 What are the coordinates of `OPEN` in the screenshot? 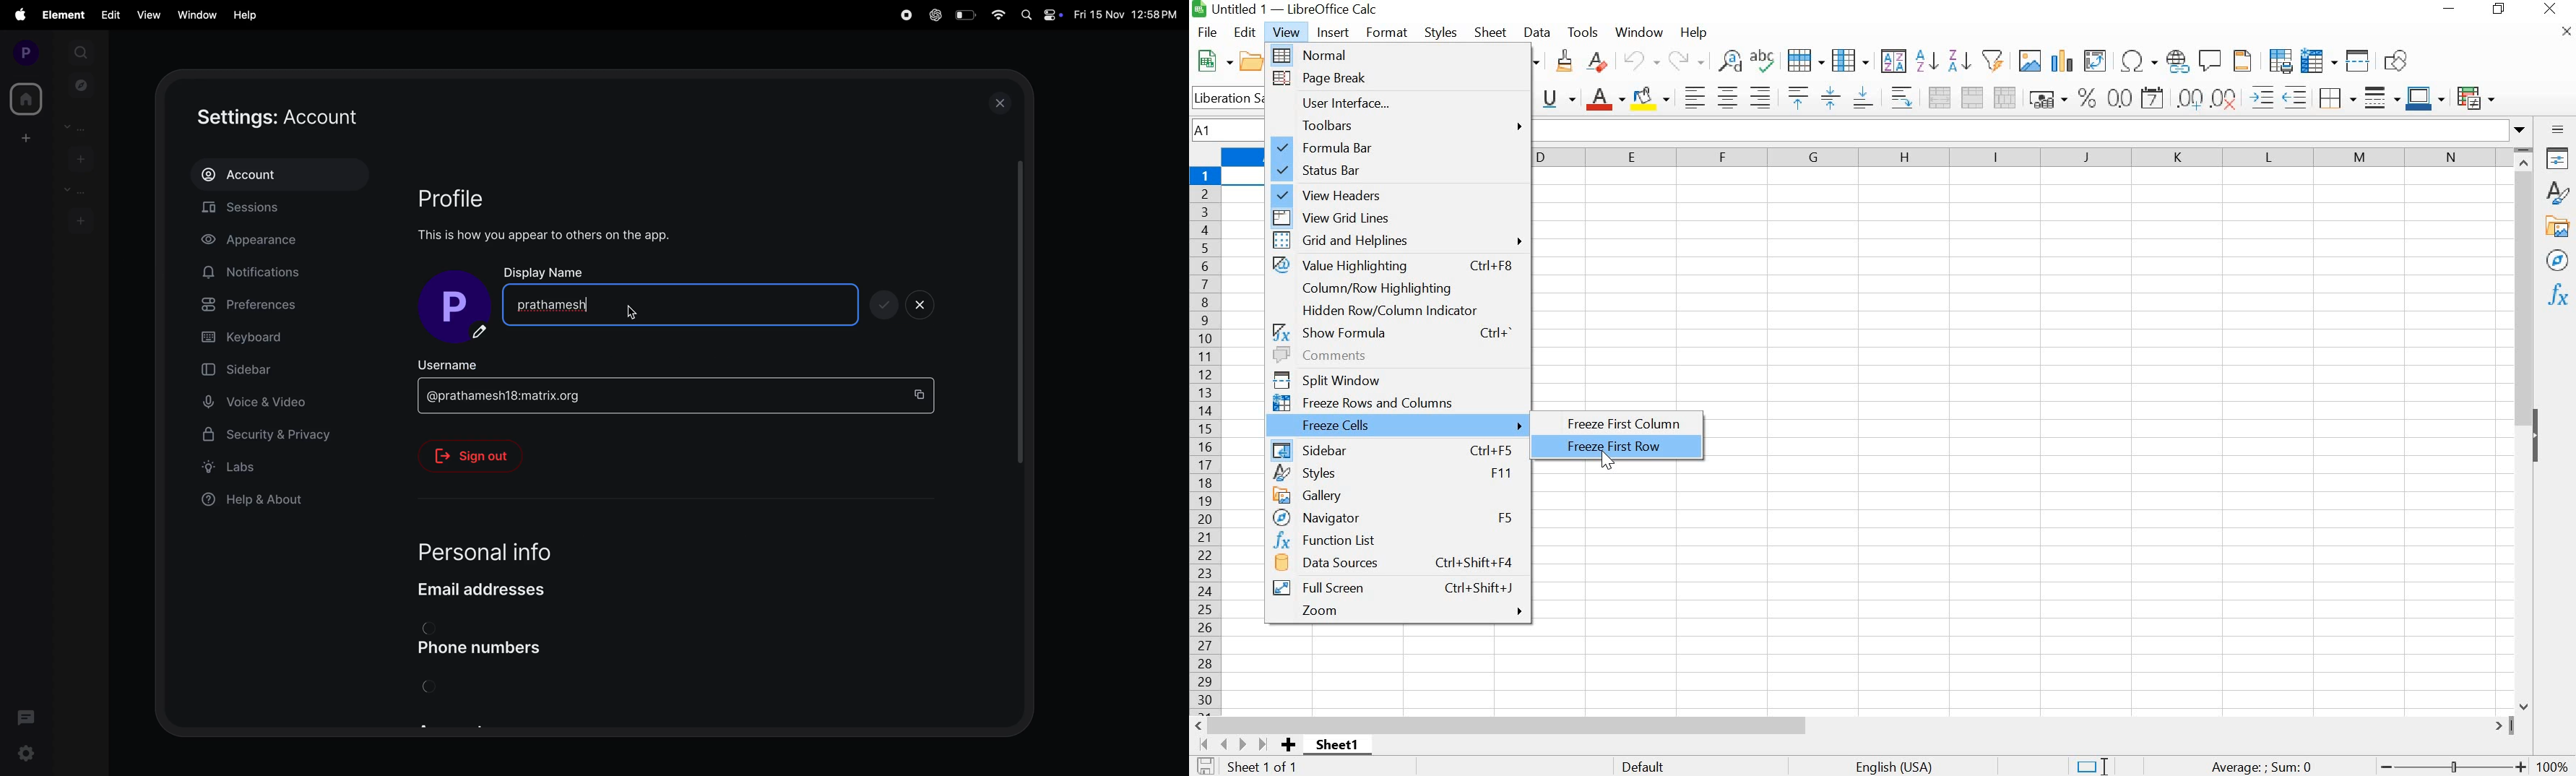 It's located at (1257, 61).